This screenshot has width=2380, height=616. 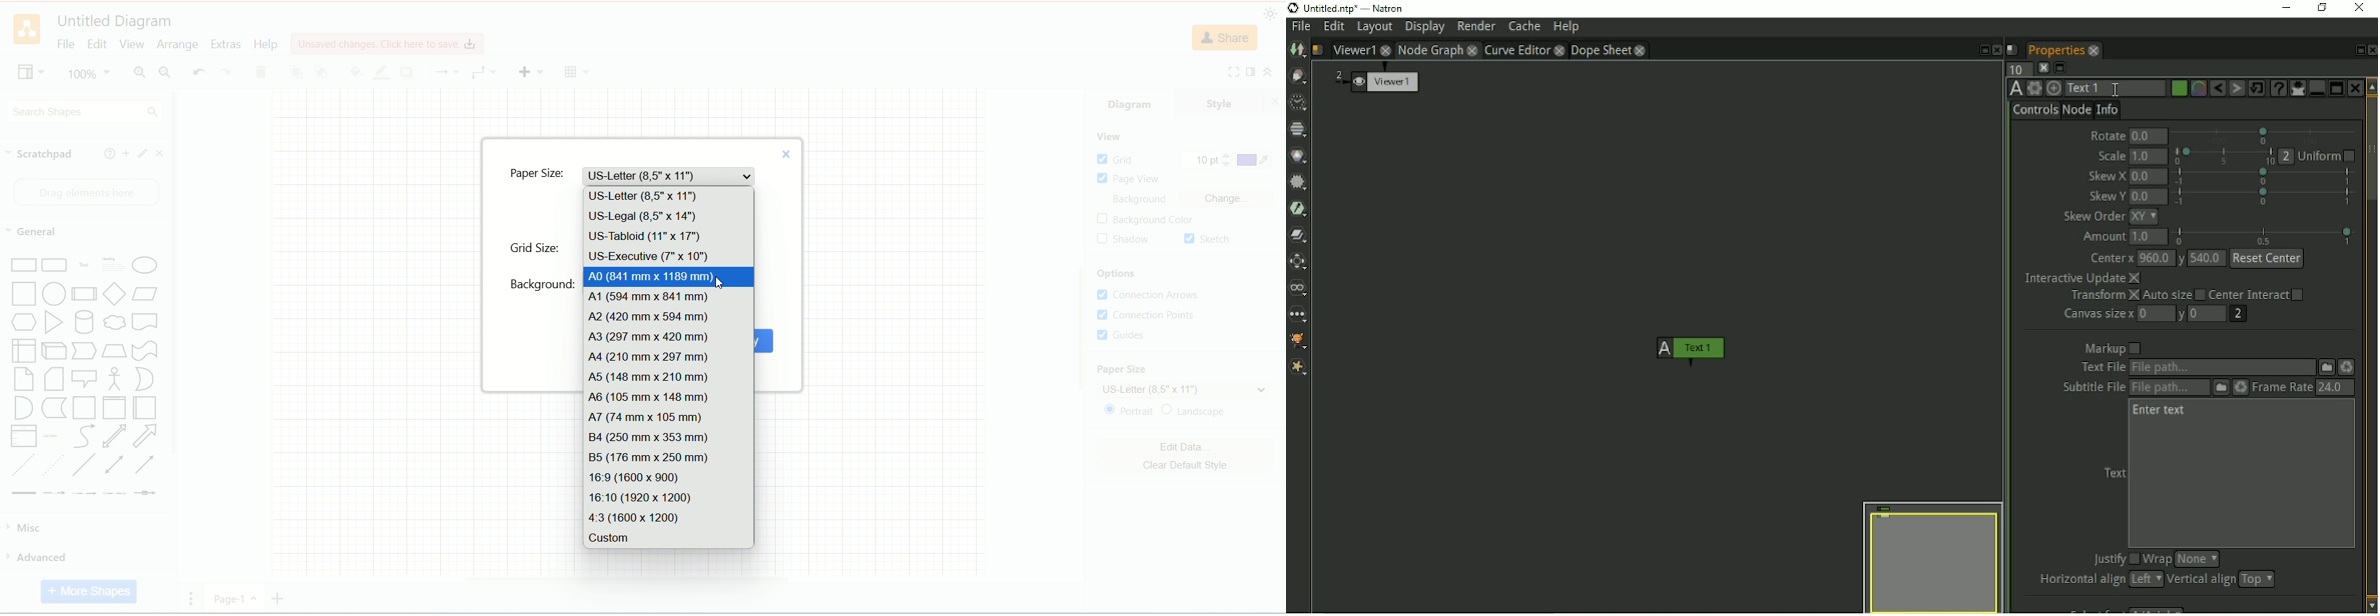 What do you see at coordinates (85, 494) in the screenshot?
I see `Connector with 2 Labels` at bounding box center [85, 494].